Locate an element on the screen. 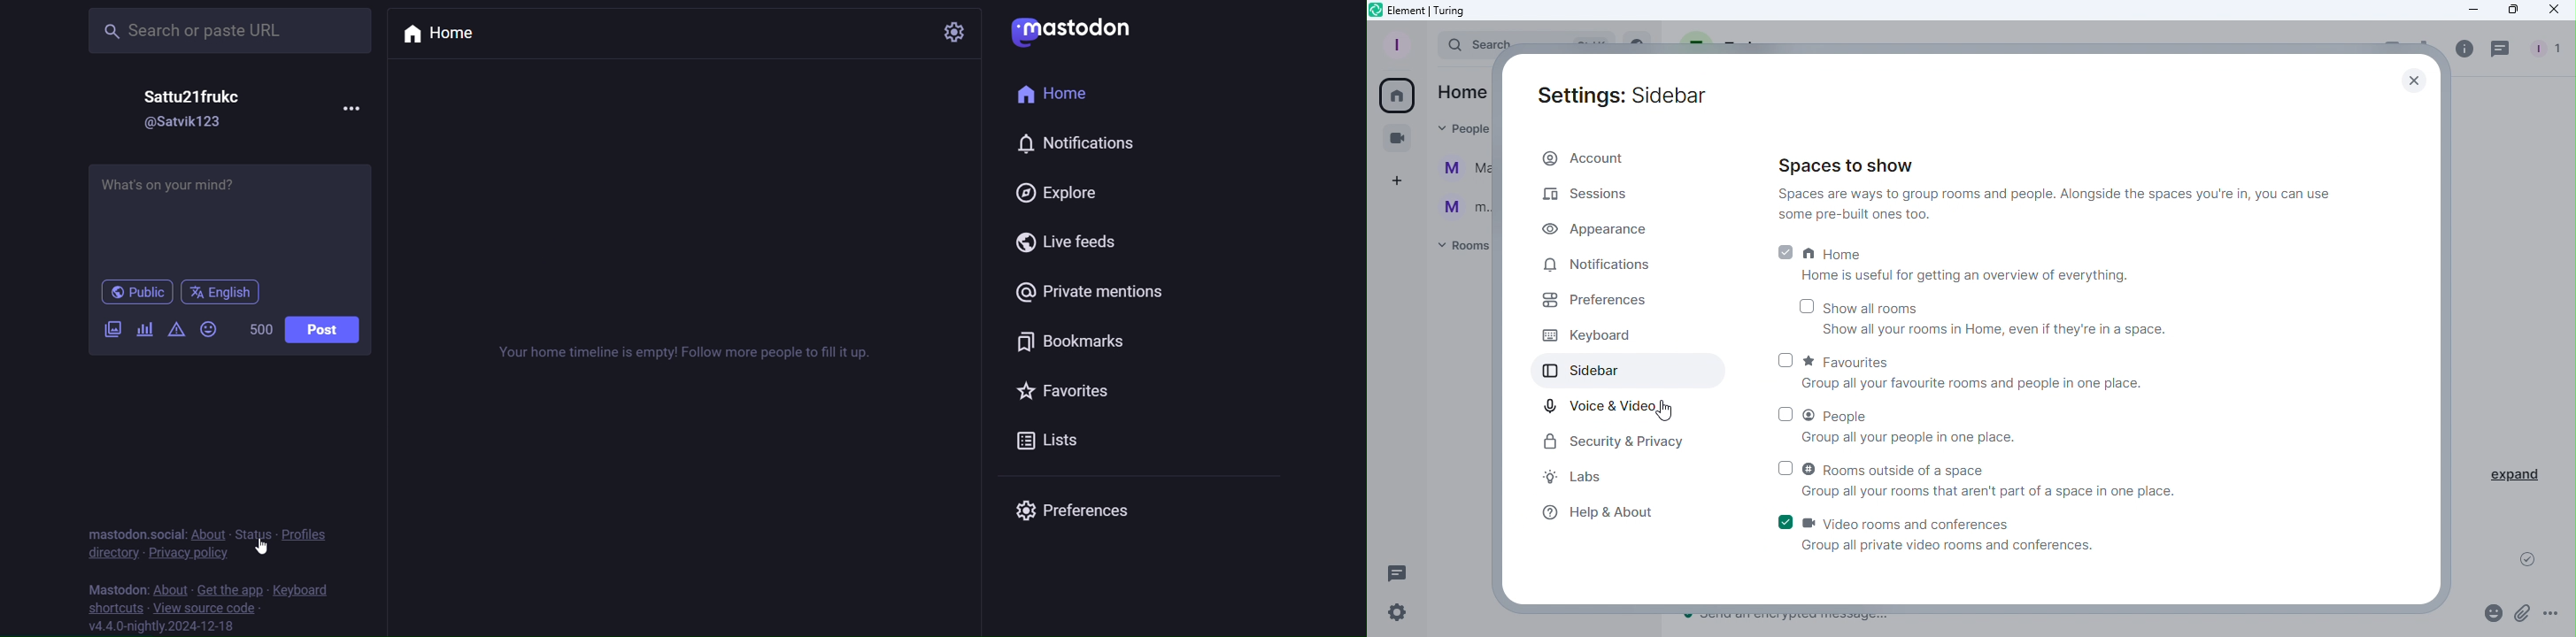 This screenshot has width=2576, height=644. Setting: Sidebar is located at coordinates (1620, 90).